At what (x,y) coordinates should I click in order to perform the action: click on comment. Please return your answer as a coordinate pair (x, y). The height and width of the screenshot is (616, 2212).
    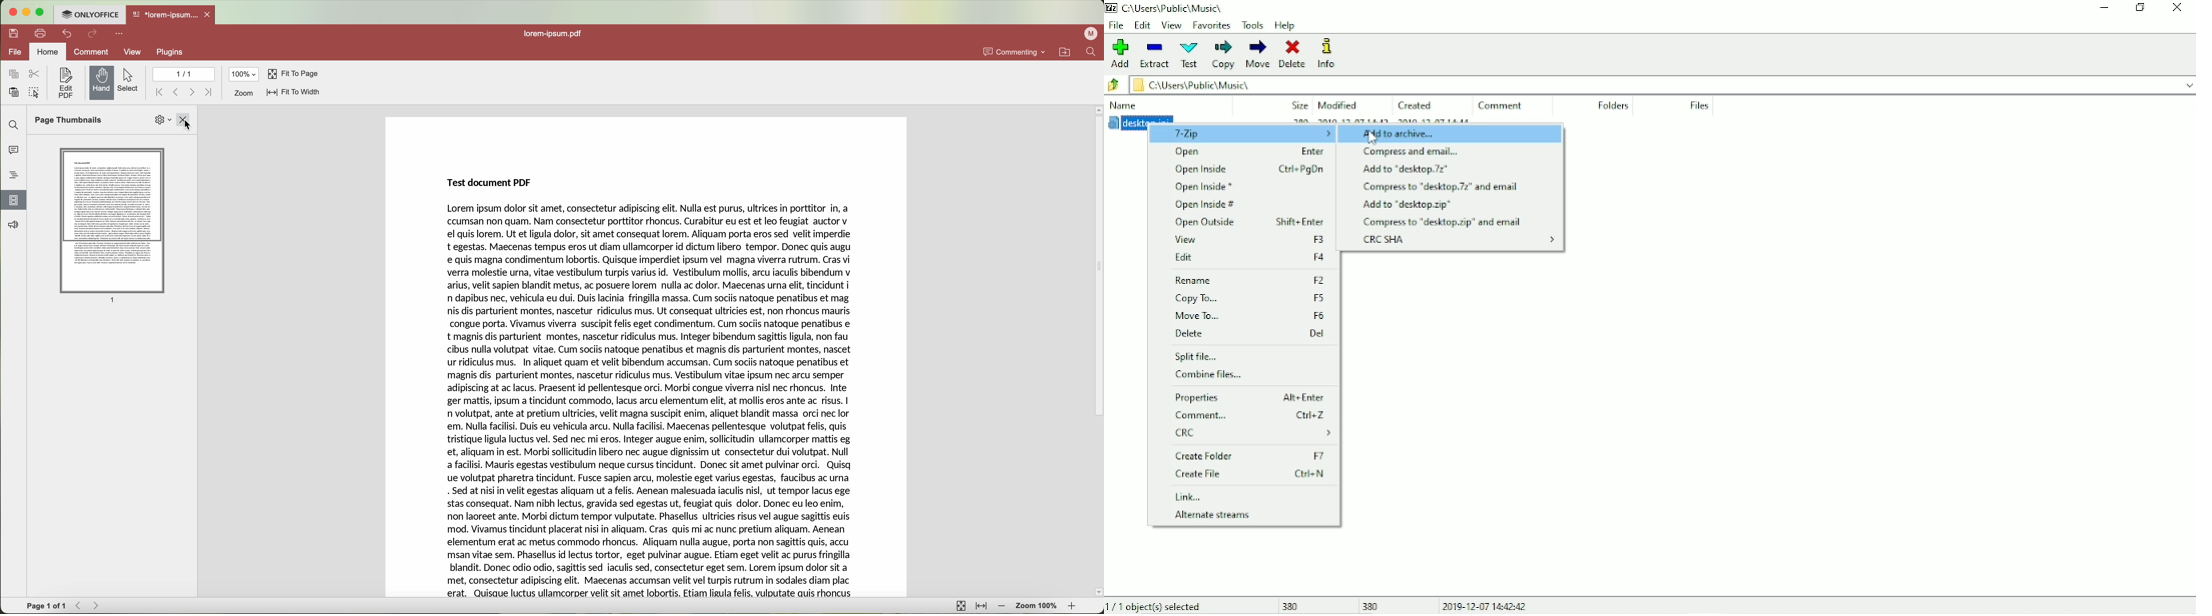
    Looking at the image, I should click on (92, 52).